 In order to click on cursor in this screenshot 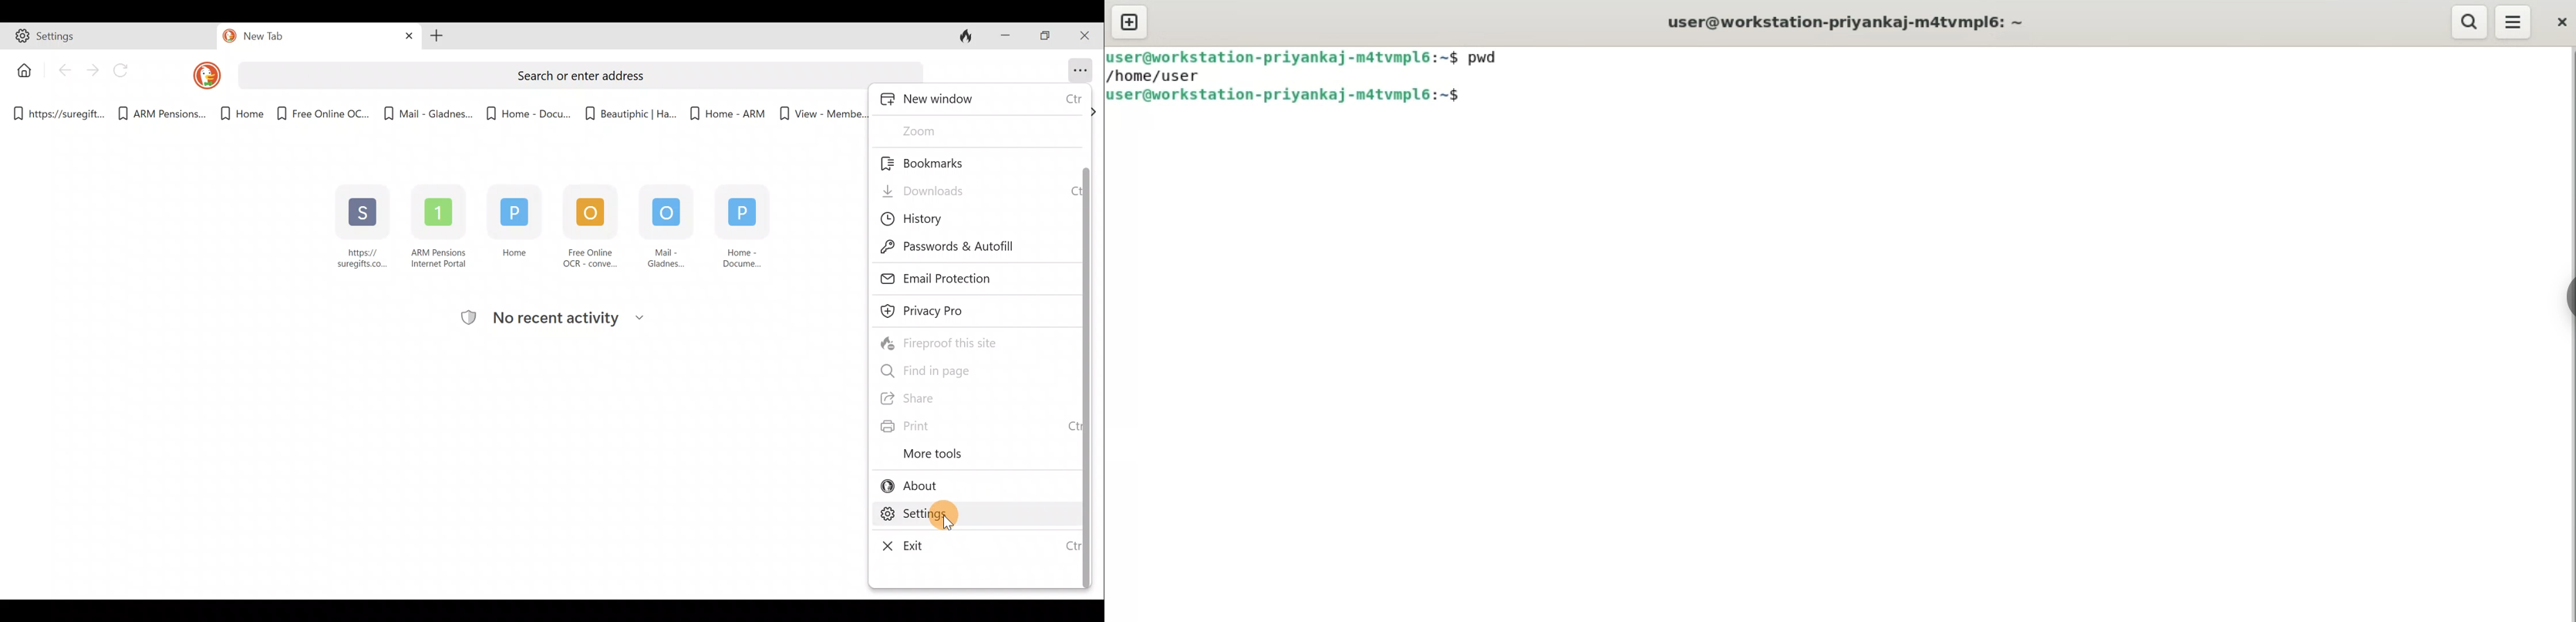, I will do `click(949, 525)`.